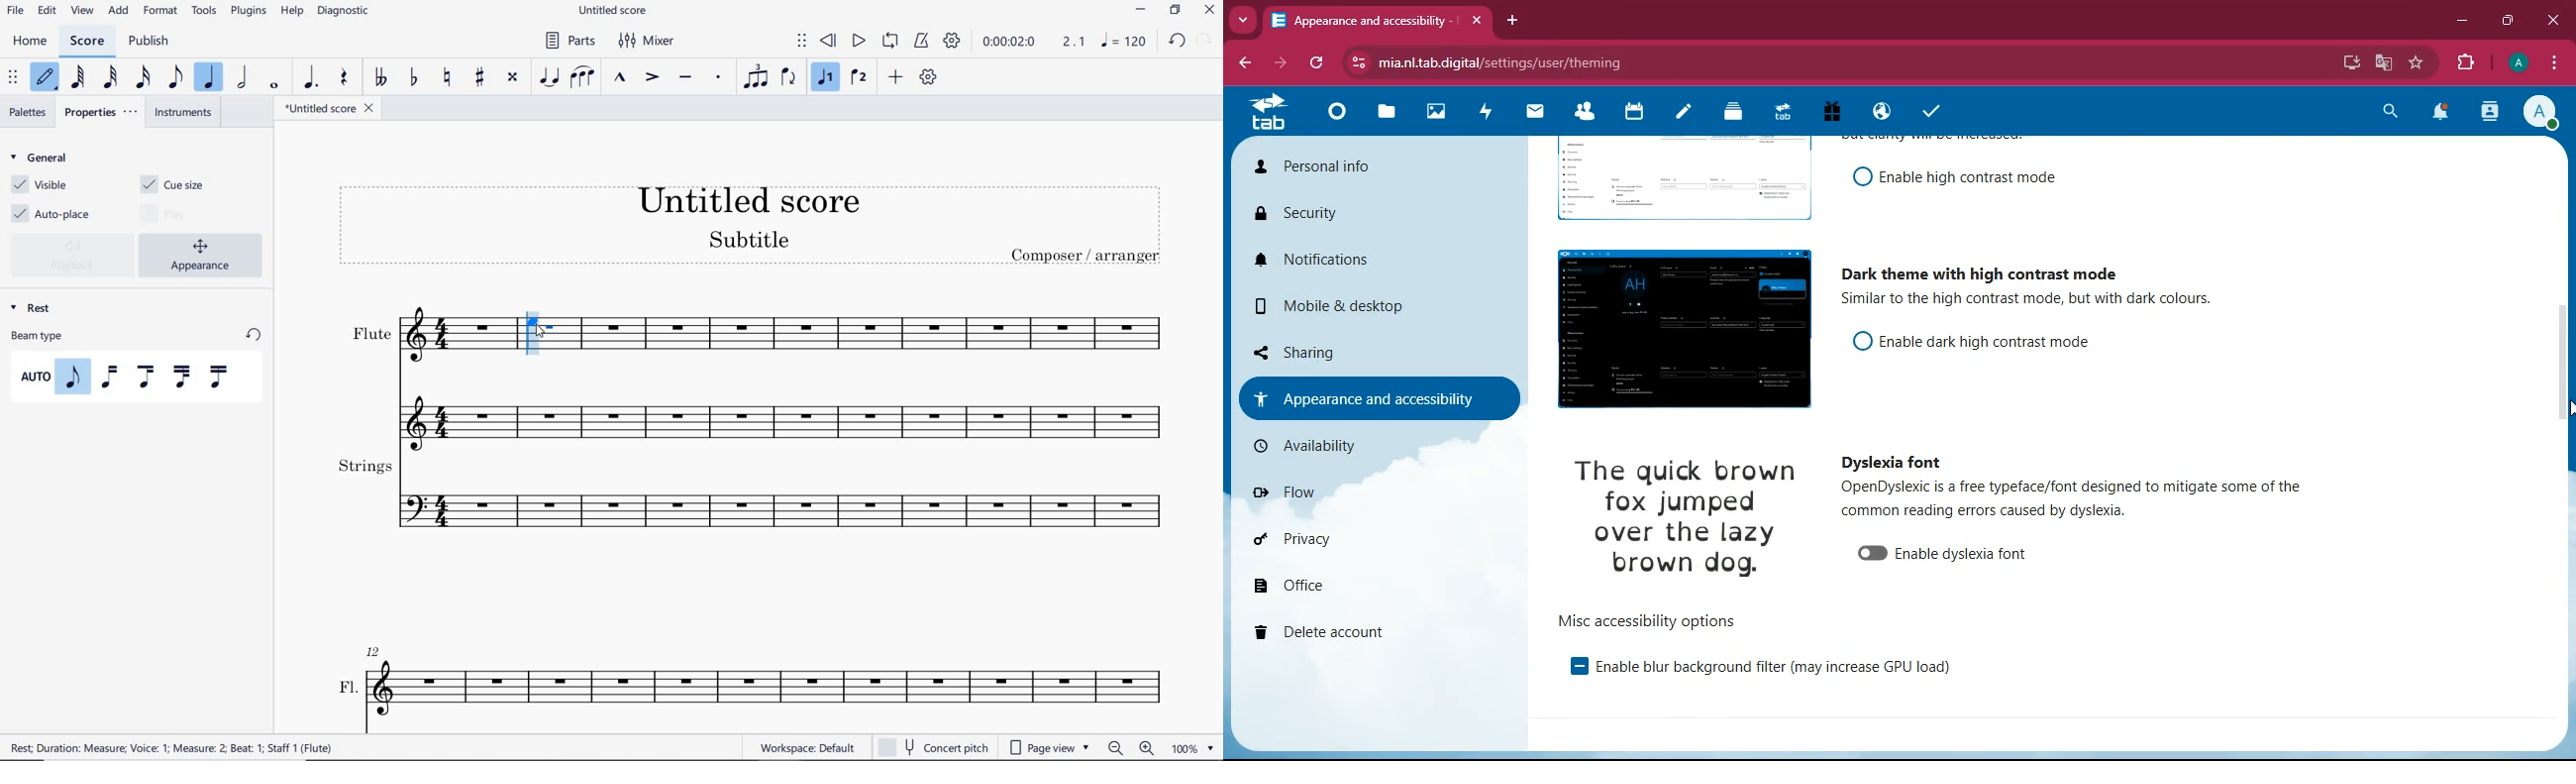  What do you see at coordinates (1174, 12) in the screenshot?
I see `restore down` at bounding box center [1174, 12].